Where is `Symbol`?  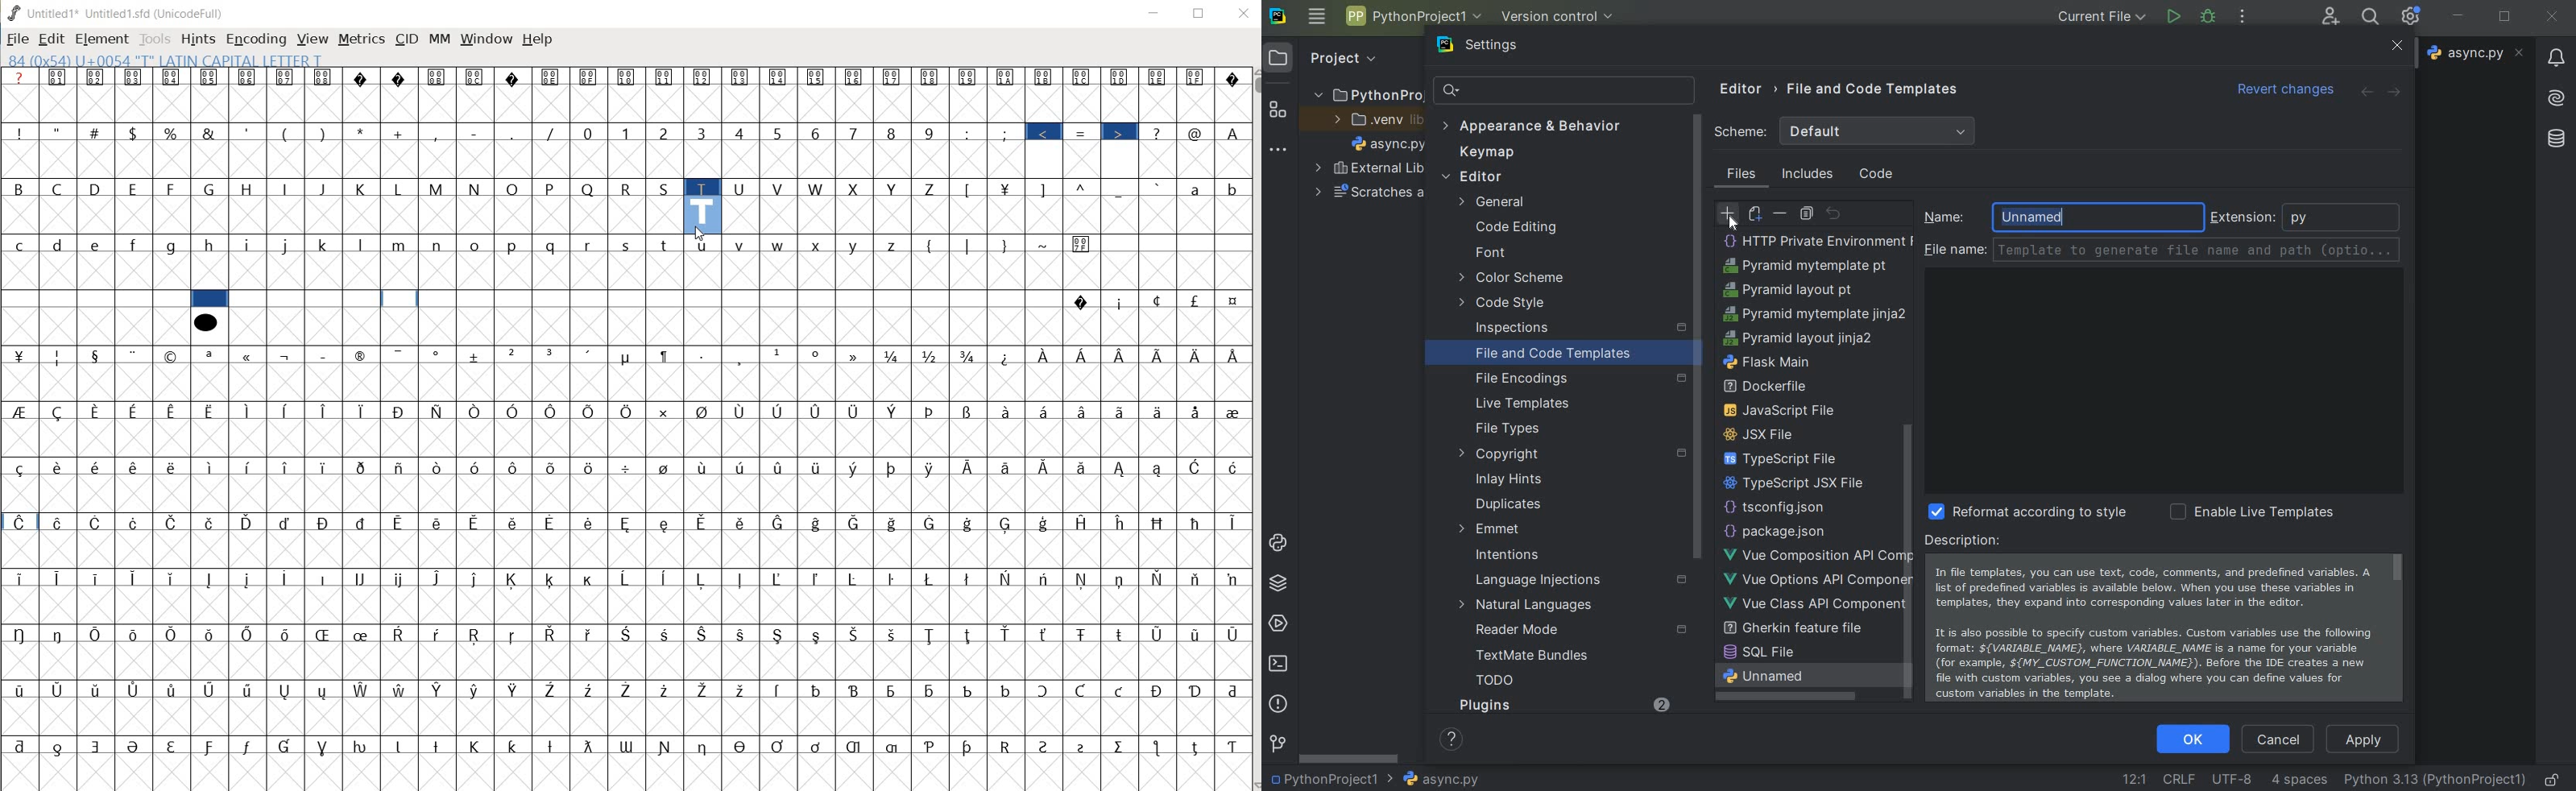
Symbol is located at coordinates (1083, 466).